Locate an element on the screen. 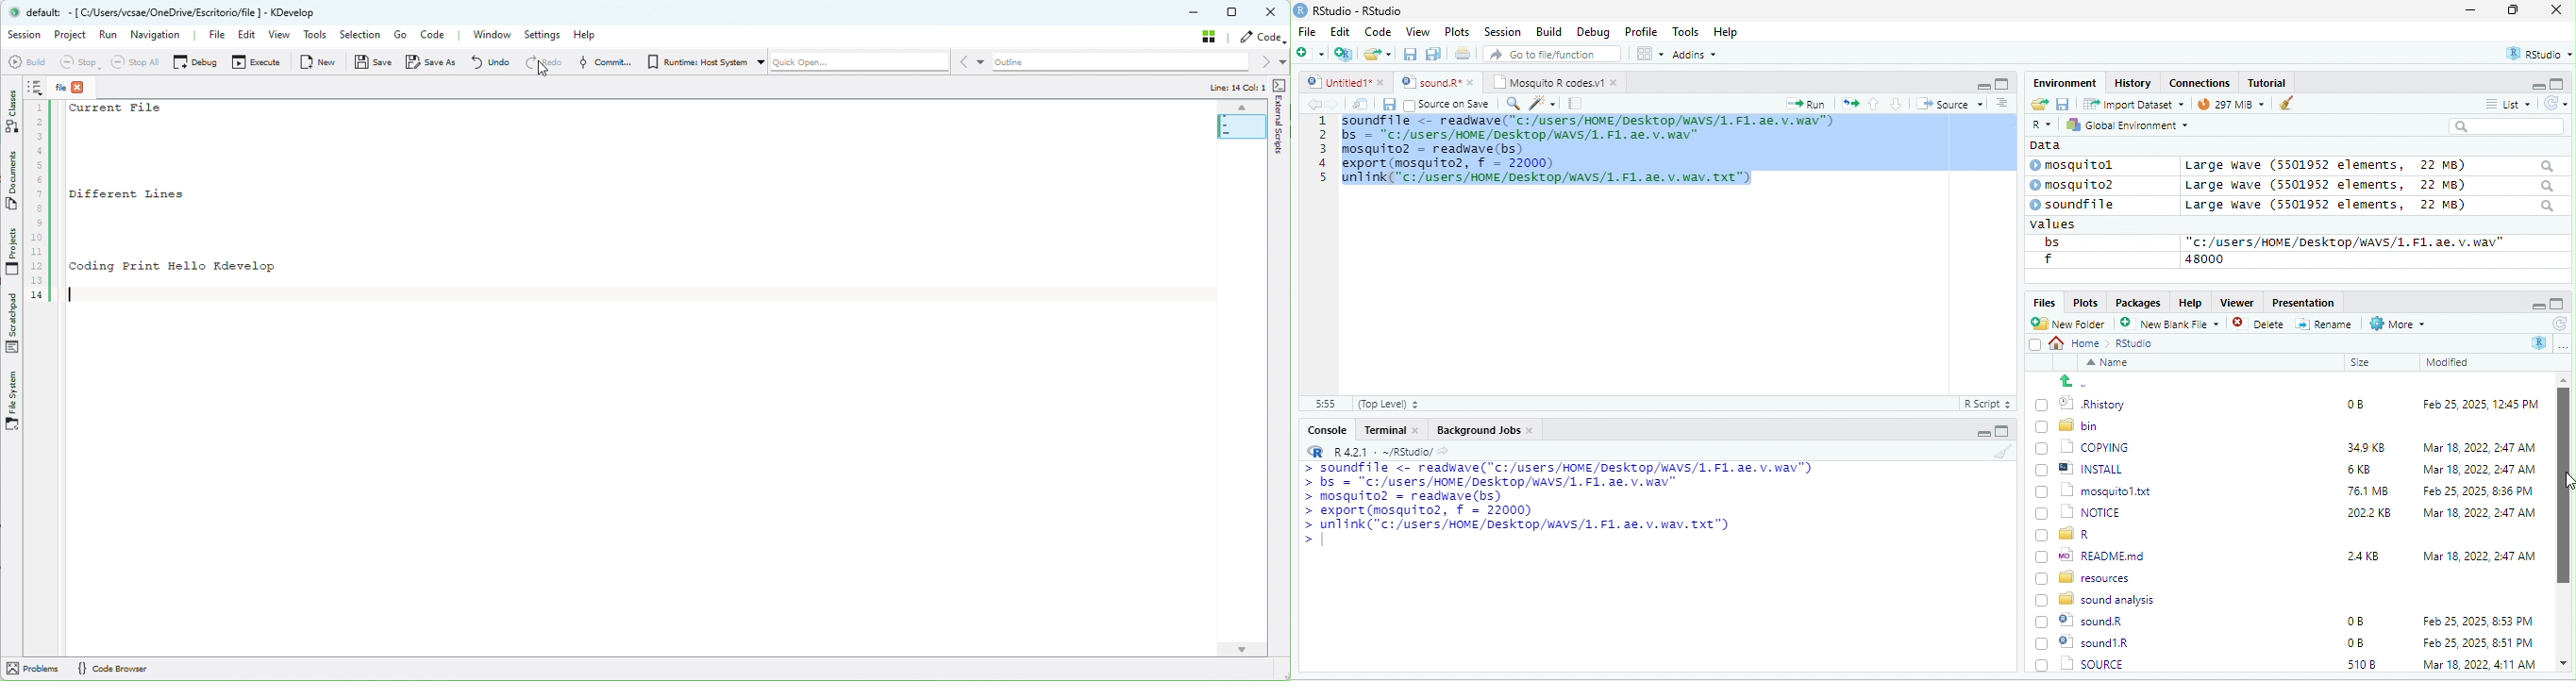  folder is located at coordinates (1380, 54).